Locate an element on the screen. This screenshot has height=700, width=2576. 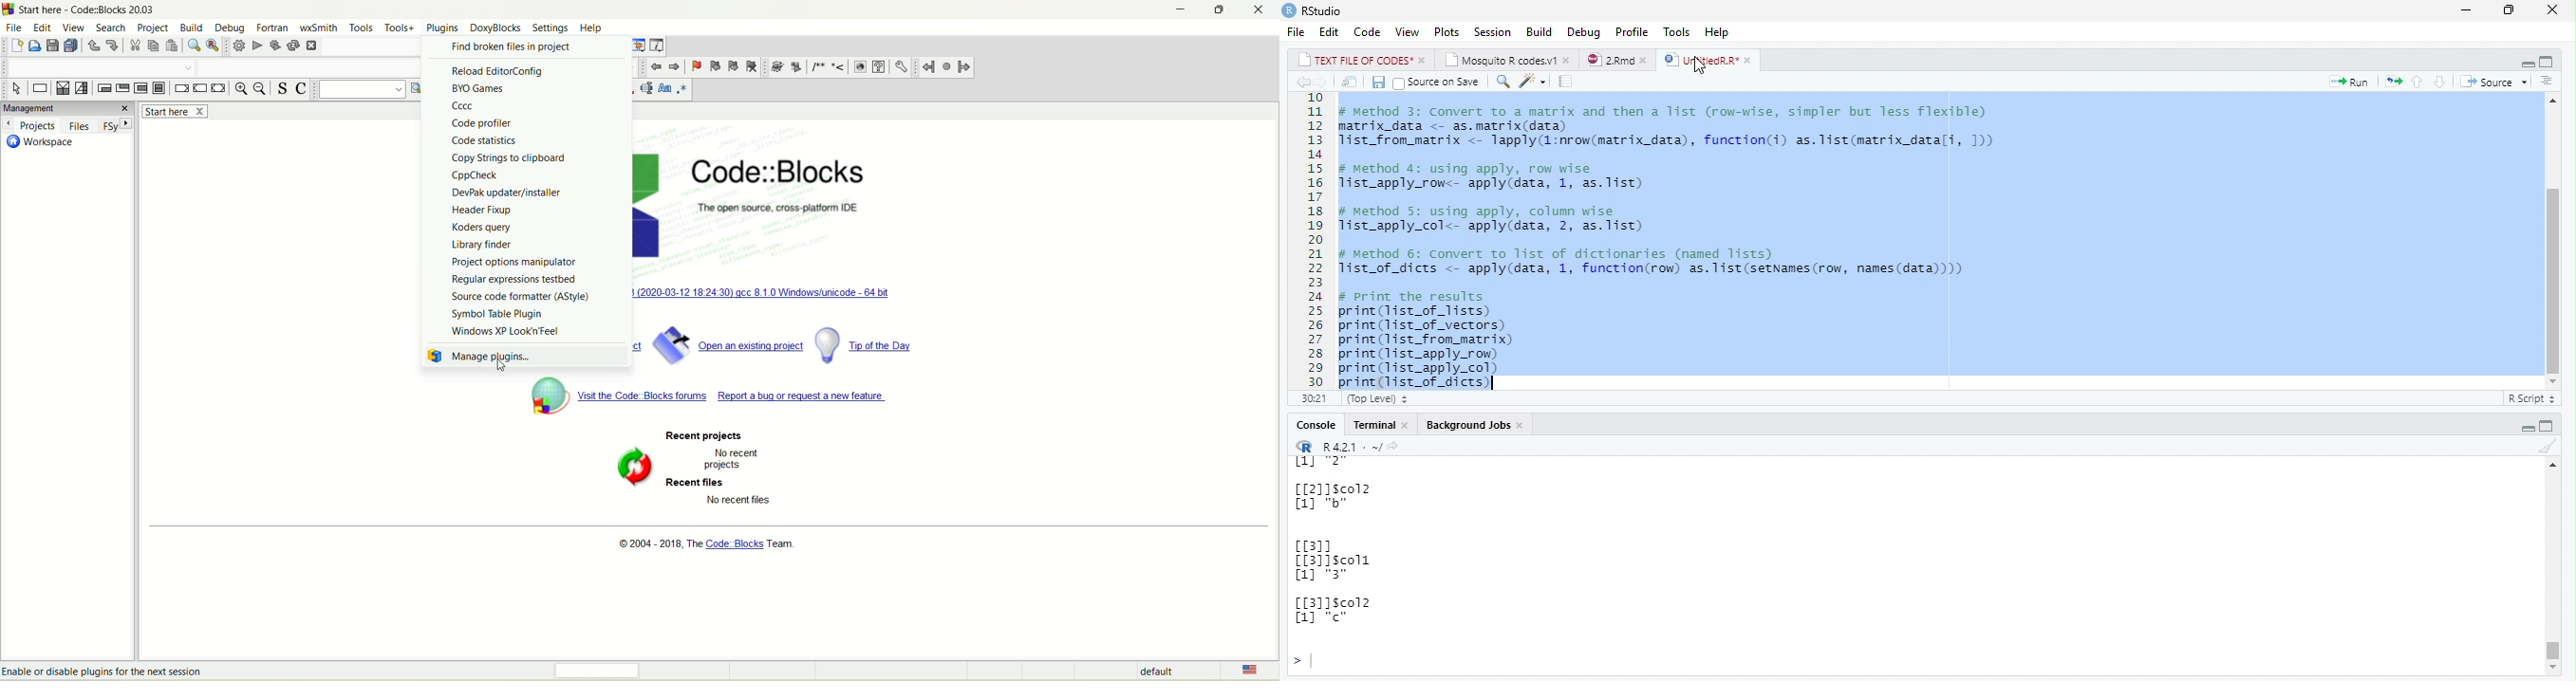
Open in new window is located at coordinates (1350, 82).